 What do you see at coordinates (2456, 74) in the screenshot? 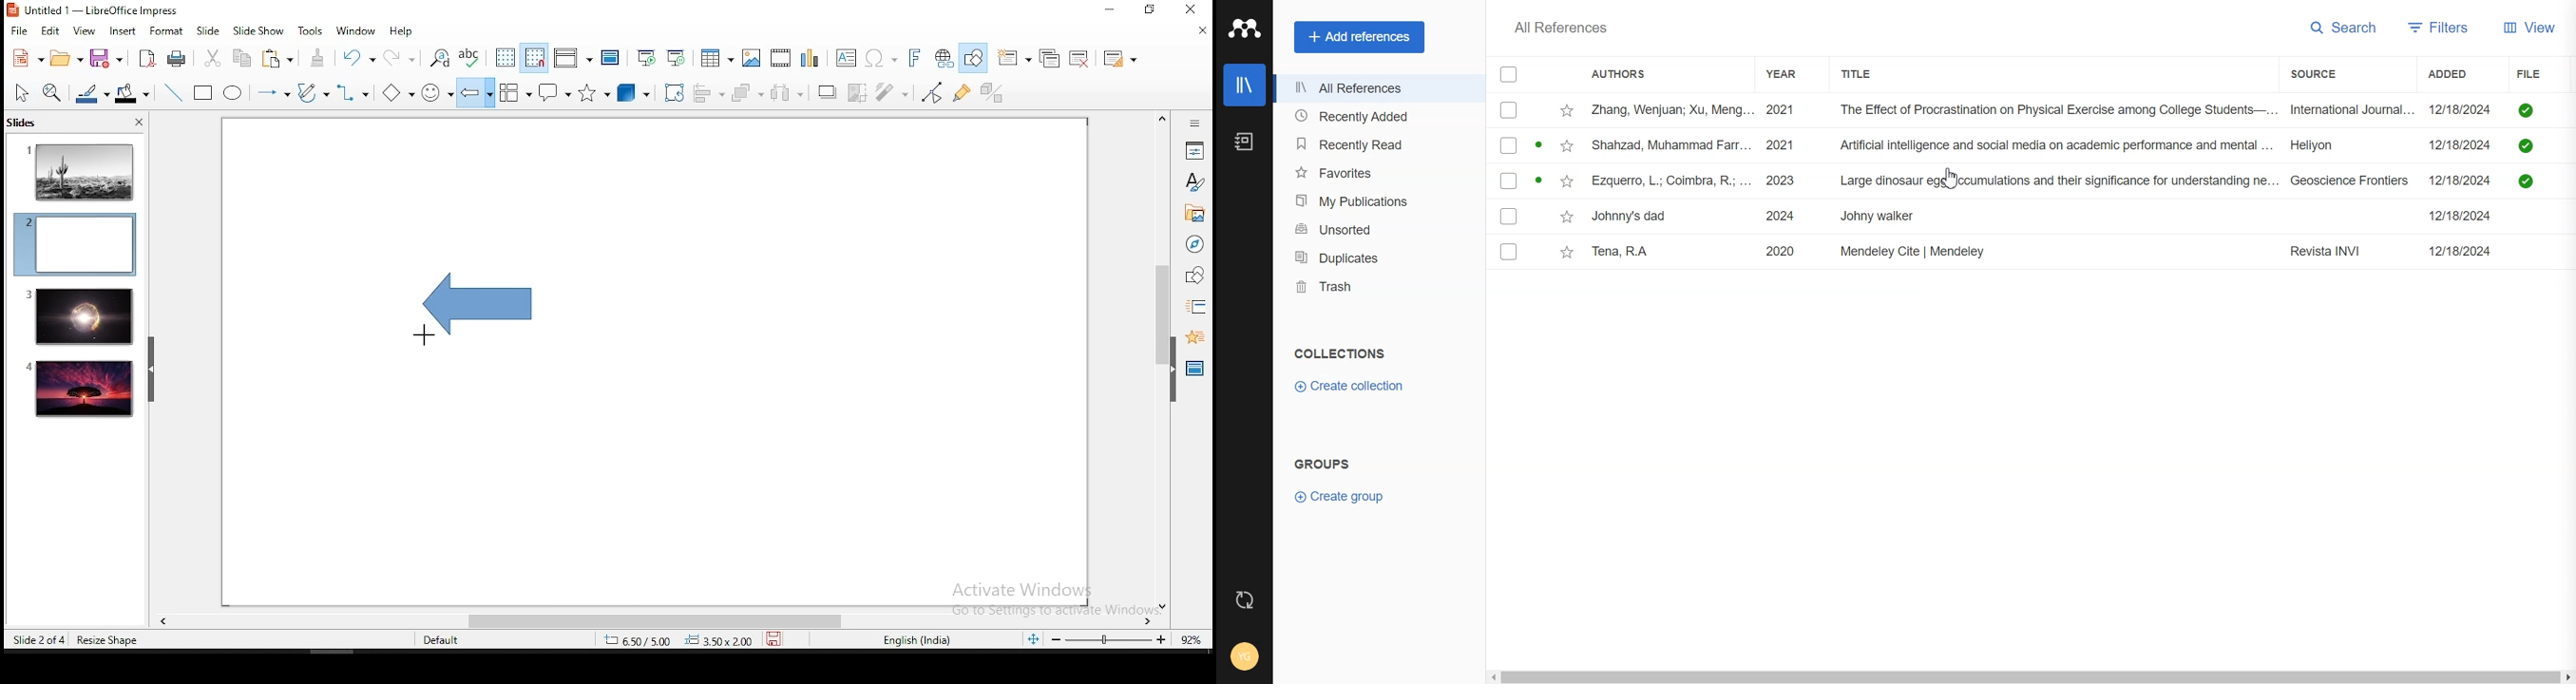
I see `Added` at bounding box center [2456, 74].